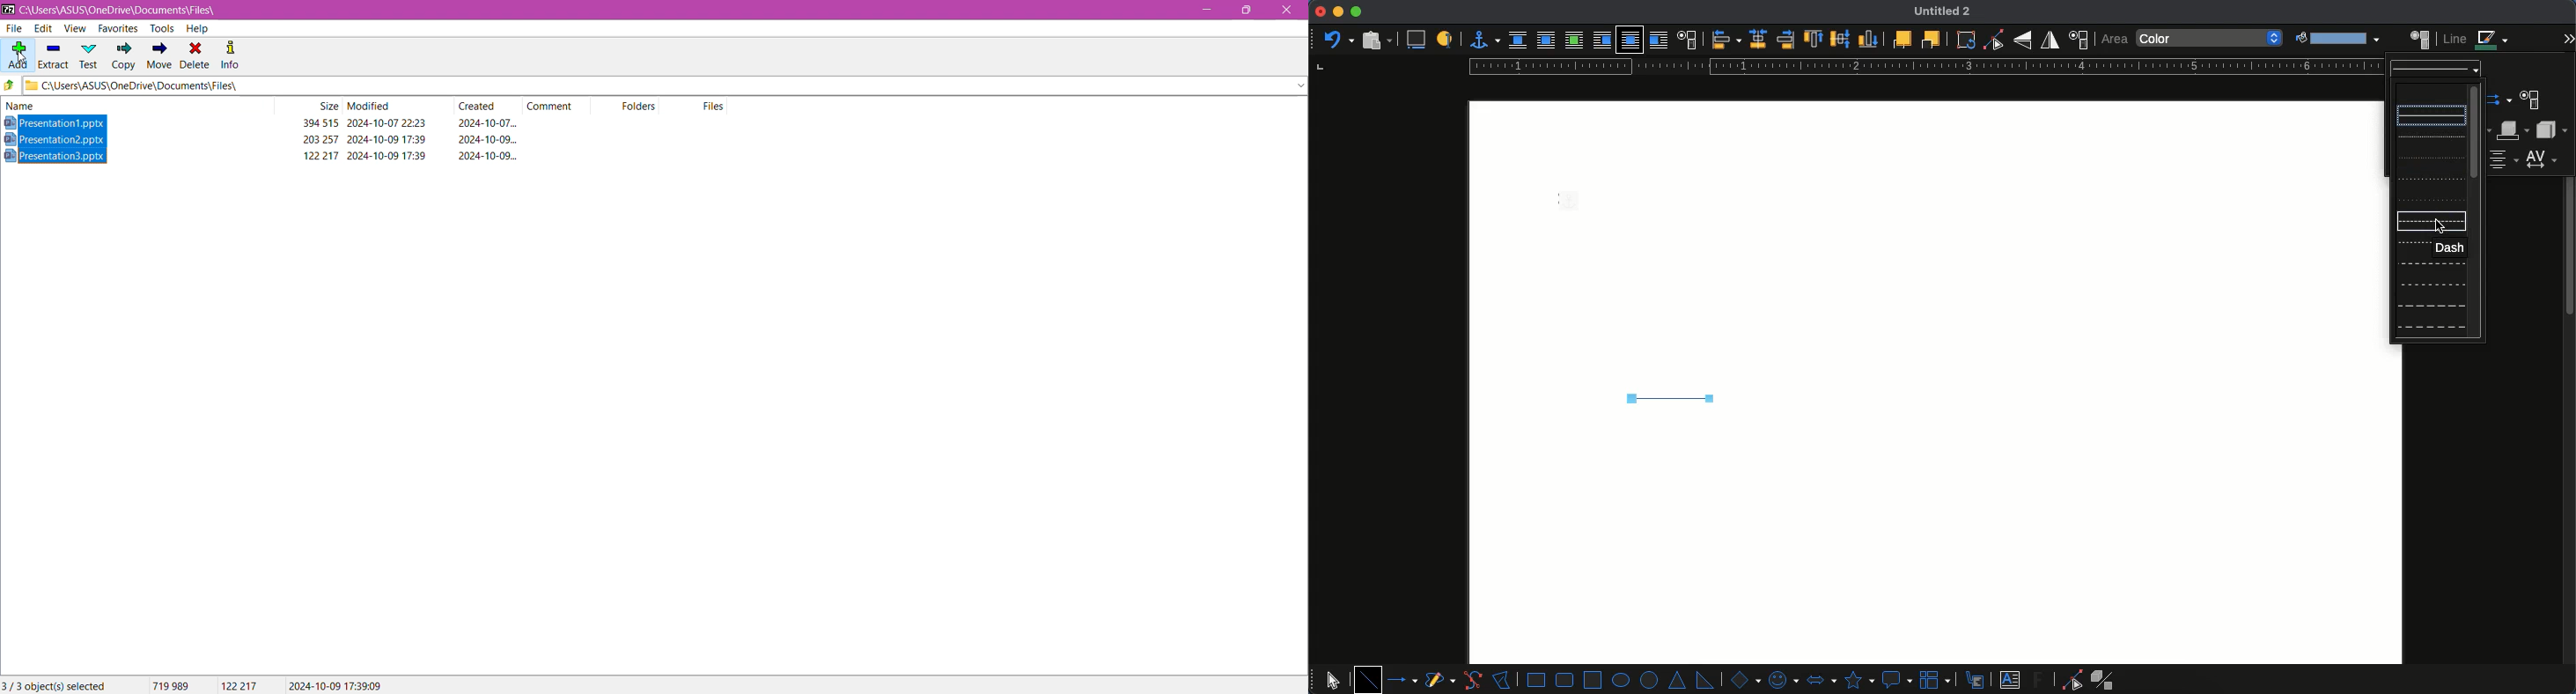 This screenshot has height=700, width=2576. Describe the element at coordinates (2570, 382) in the screenshot. I see `scroll` at that location.